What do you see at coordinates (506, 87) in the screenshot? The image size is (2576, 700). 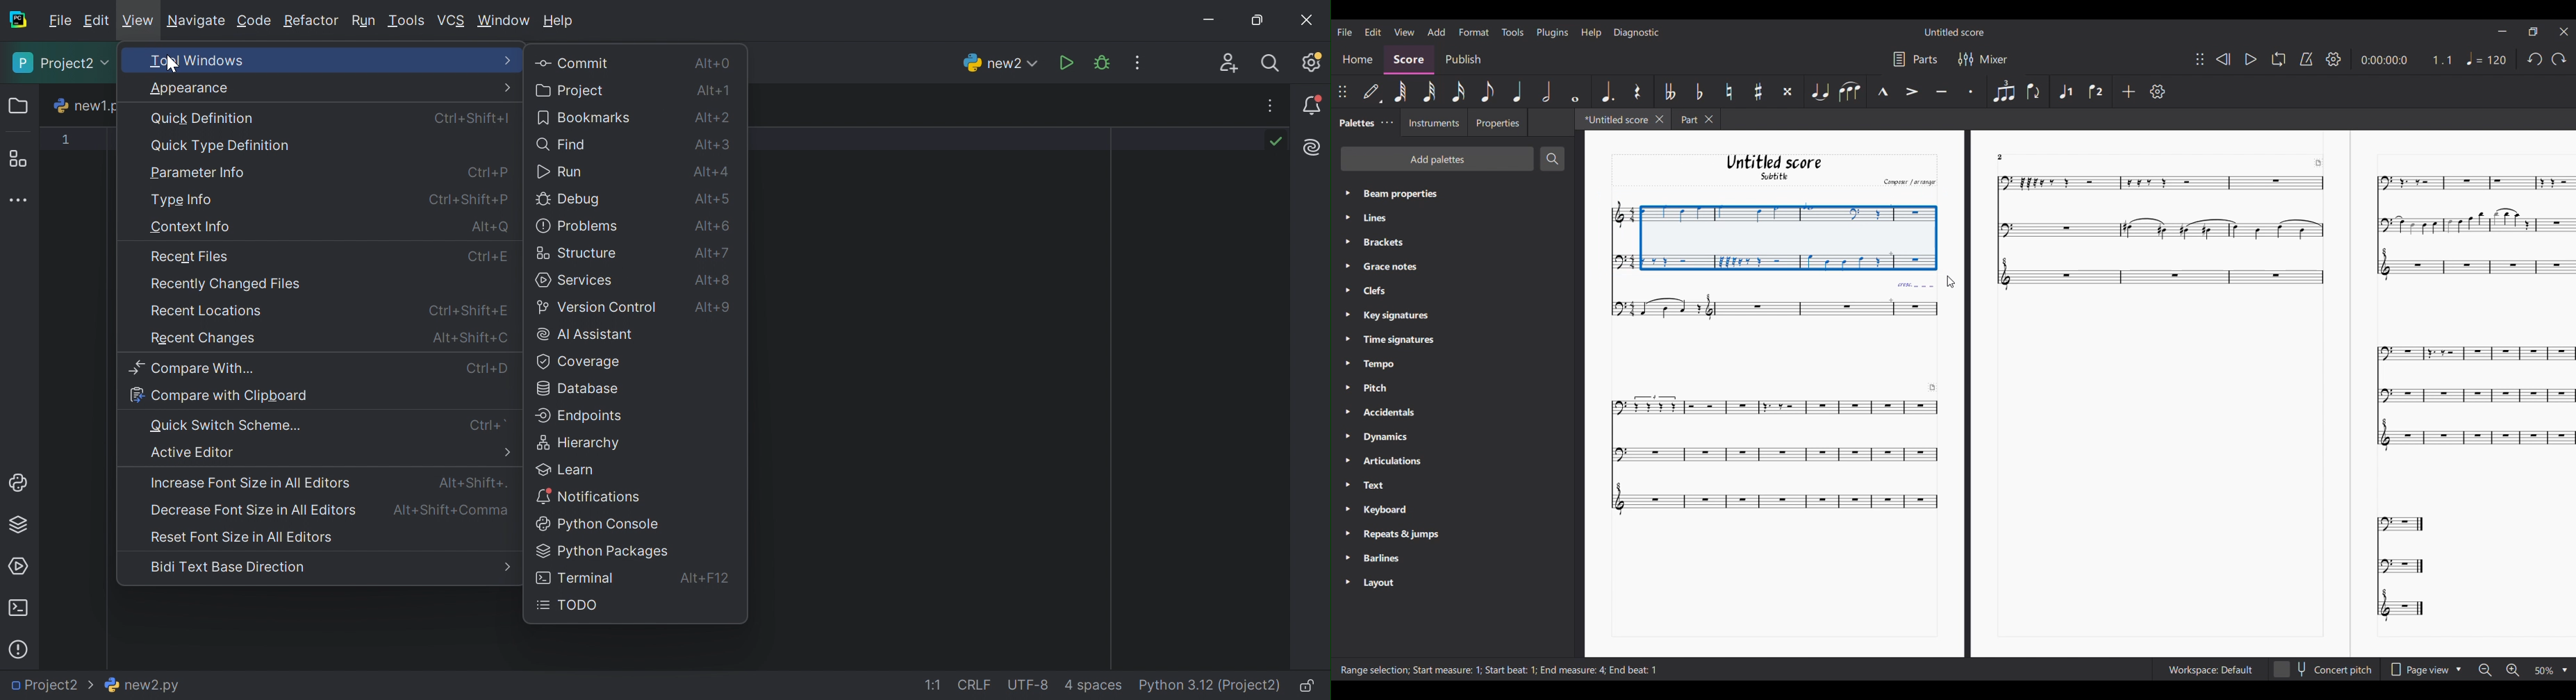 I see `More` at bounding box center [506, 87].